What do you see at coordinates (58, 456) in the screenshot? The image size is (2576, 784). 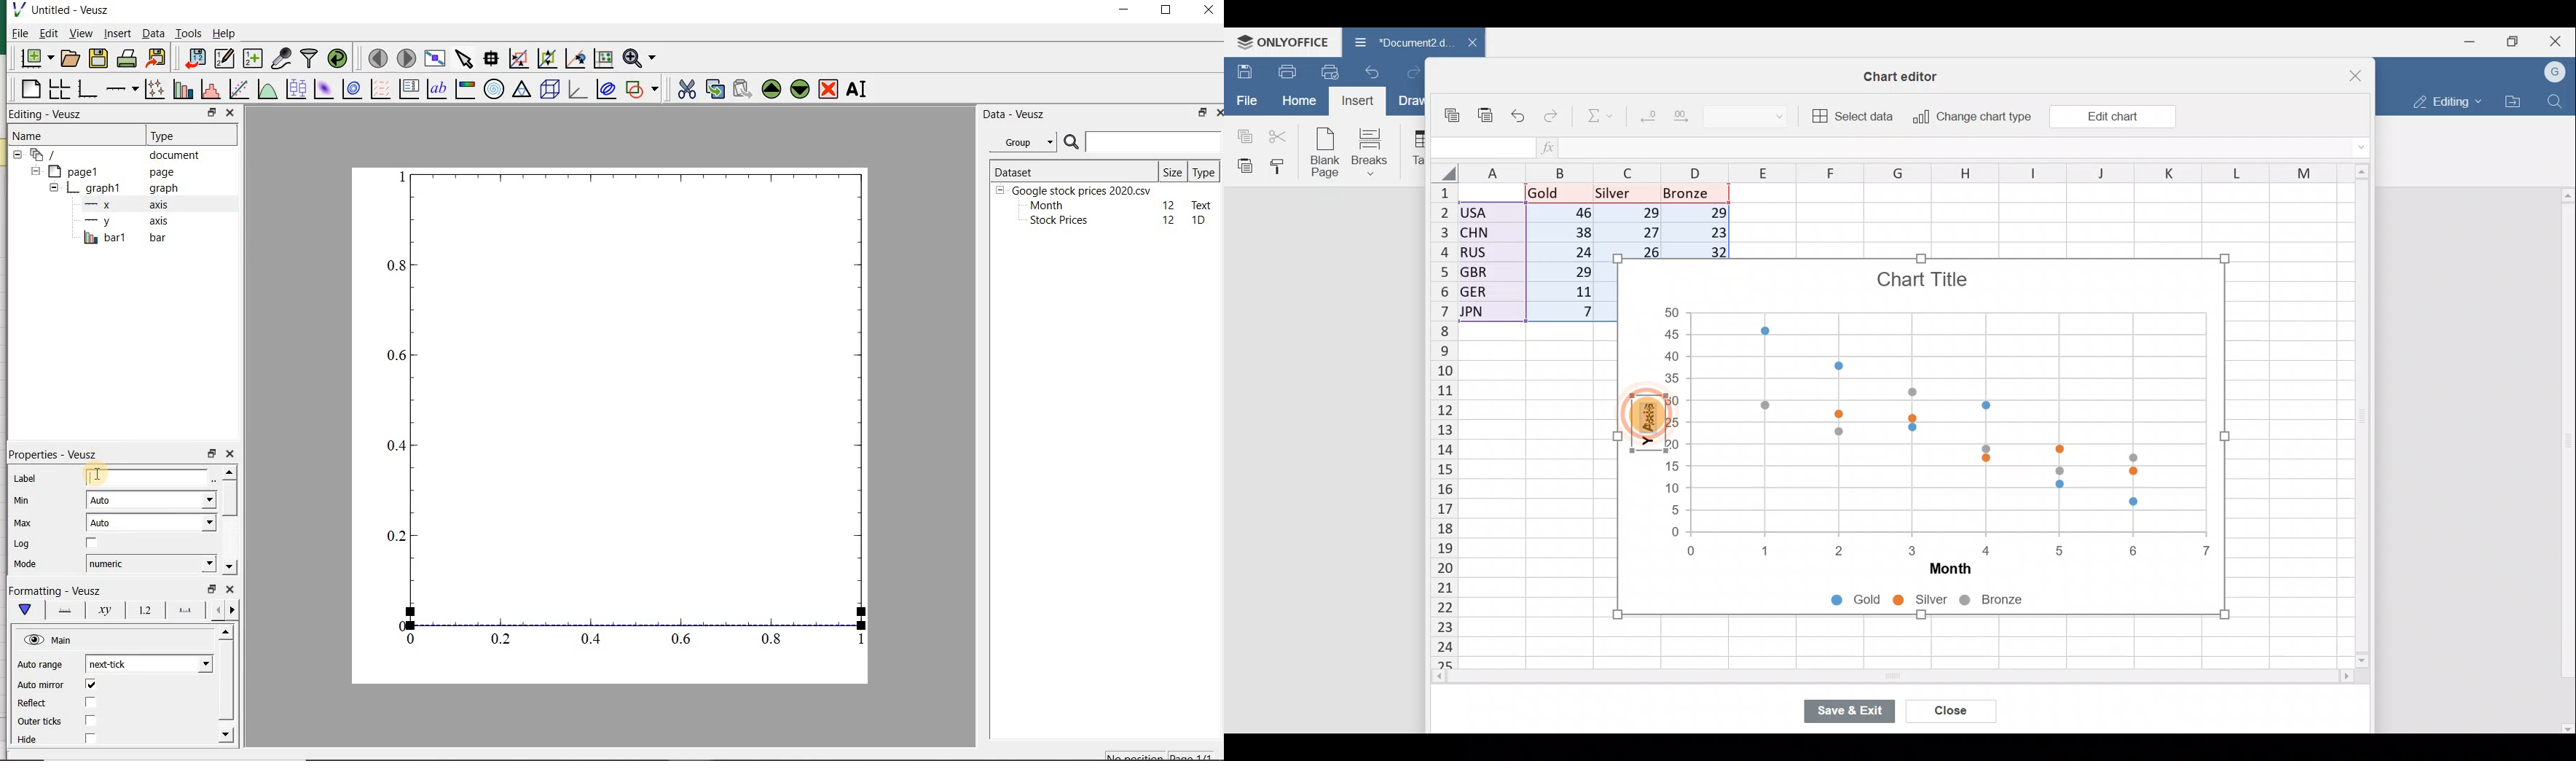 I see `Properties - Veusz` at bounding box center [58, 456].